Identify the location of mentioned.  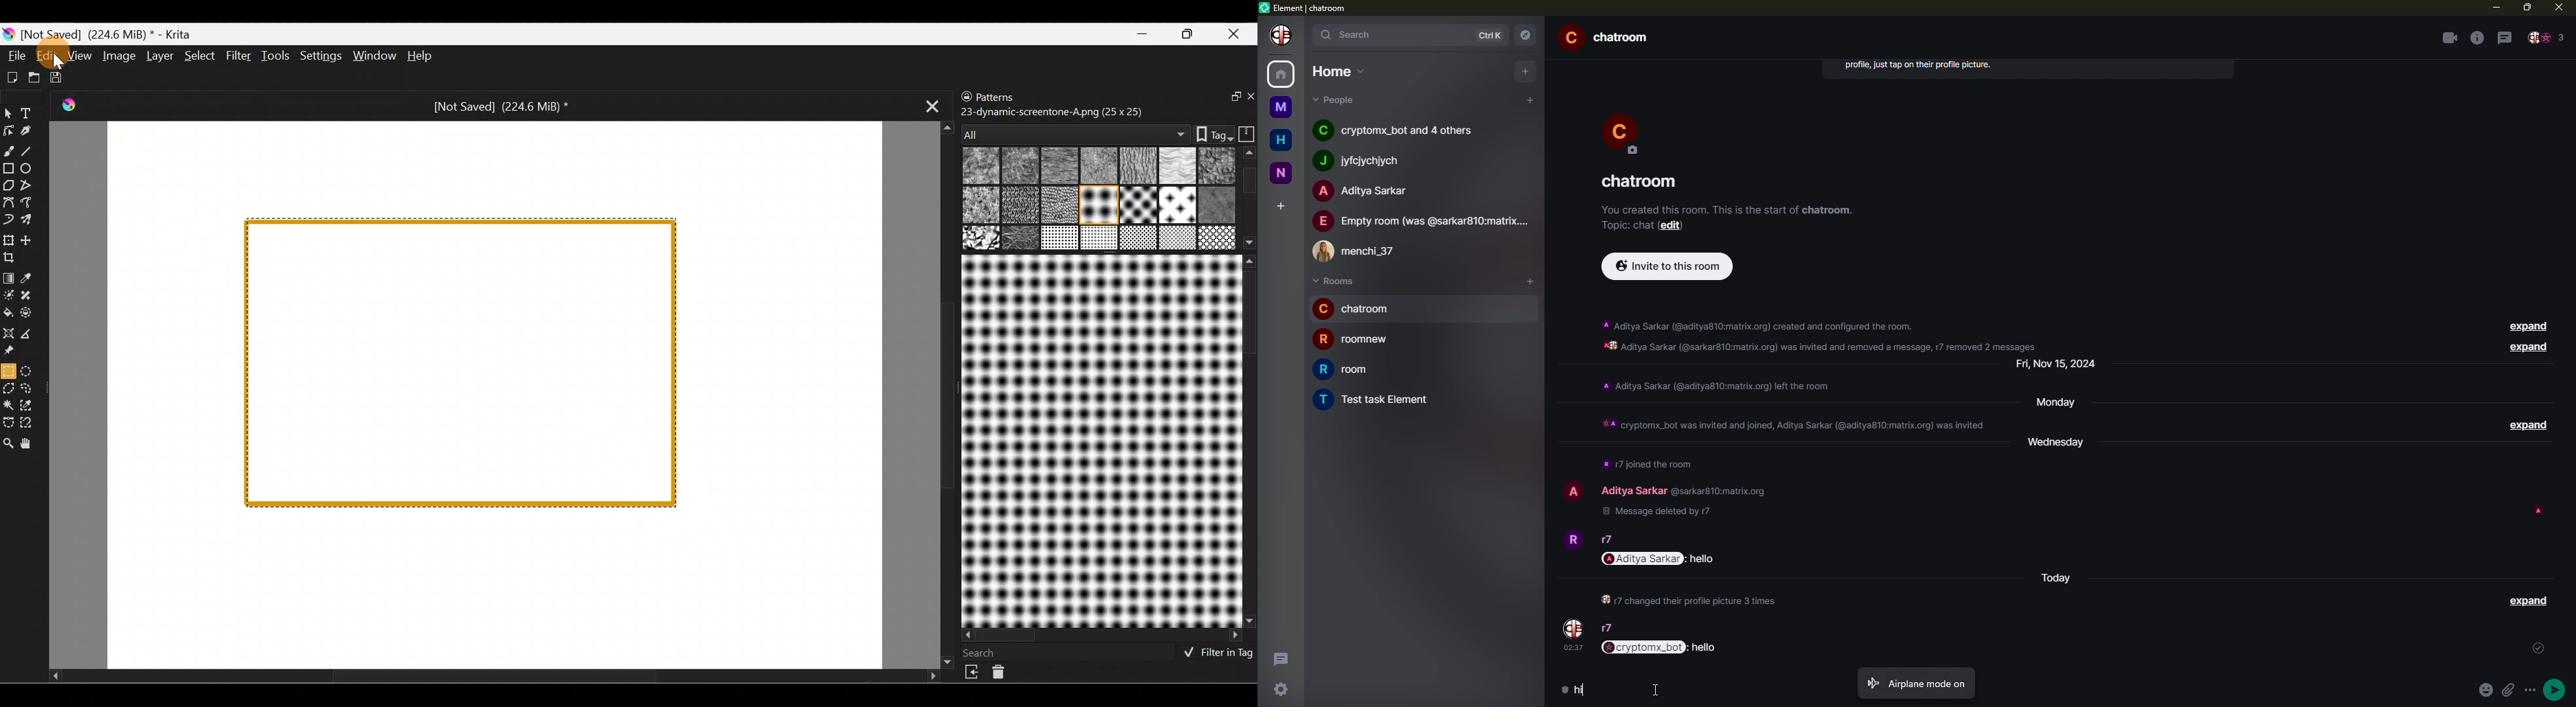
(1661, 559).